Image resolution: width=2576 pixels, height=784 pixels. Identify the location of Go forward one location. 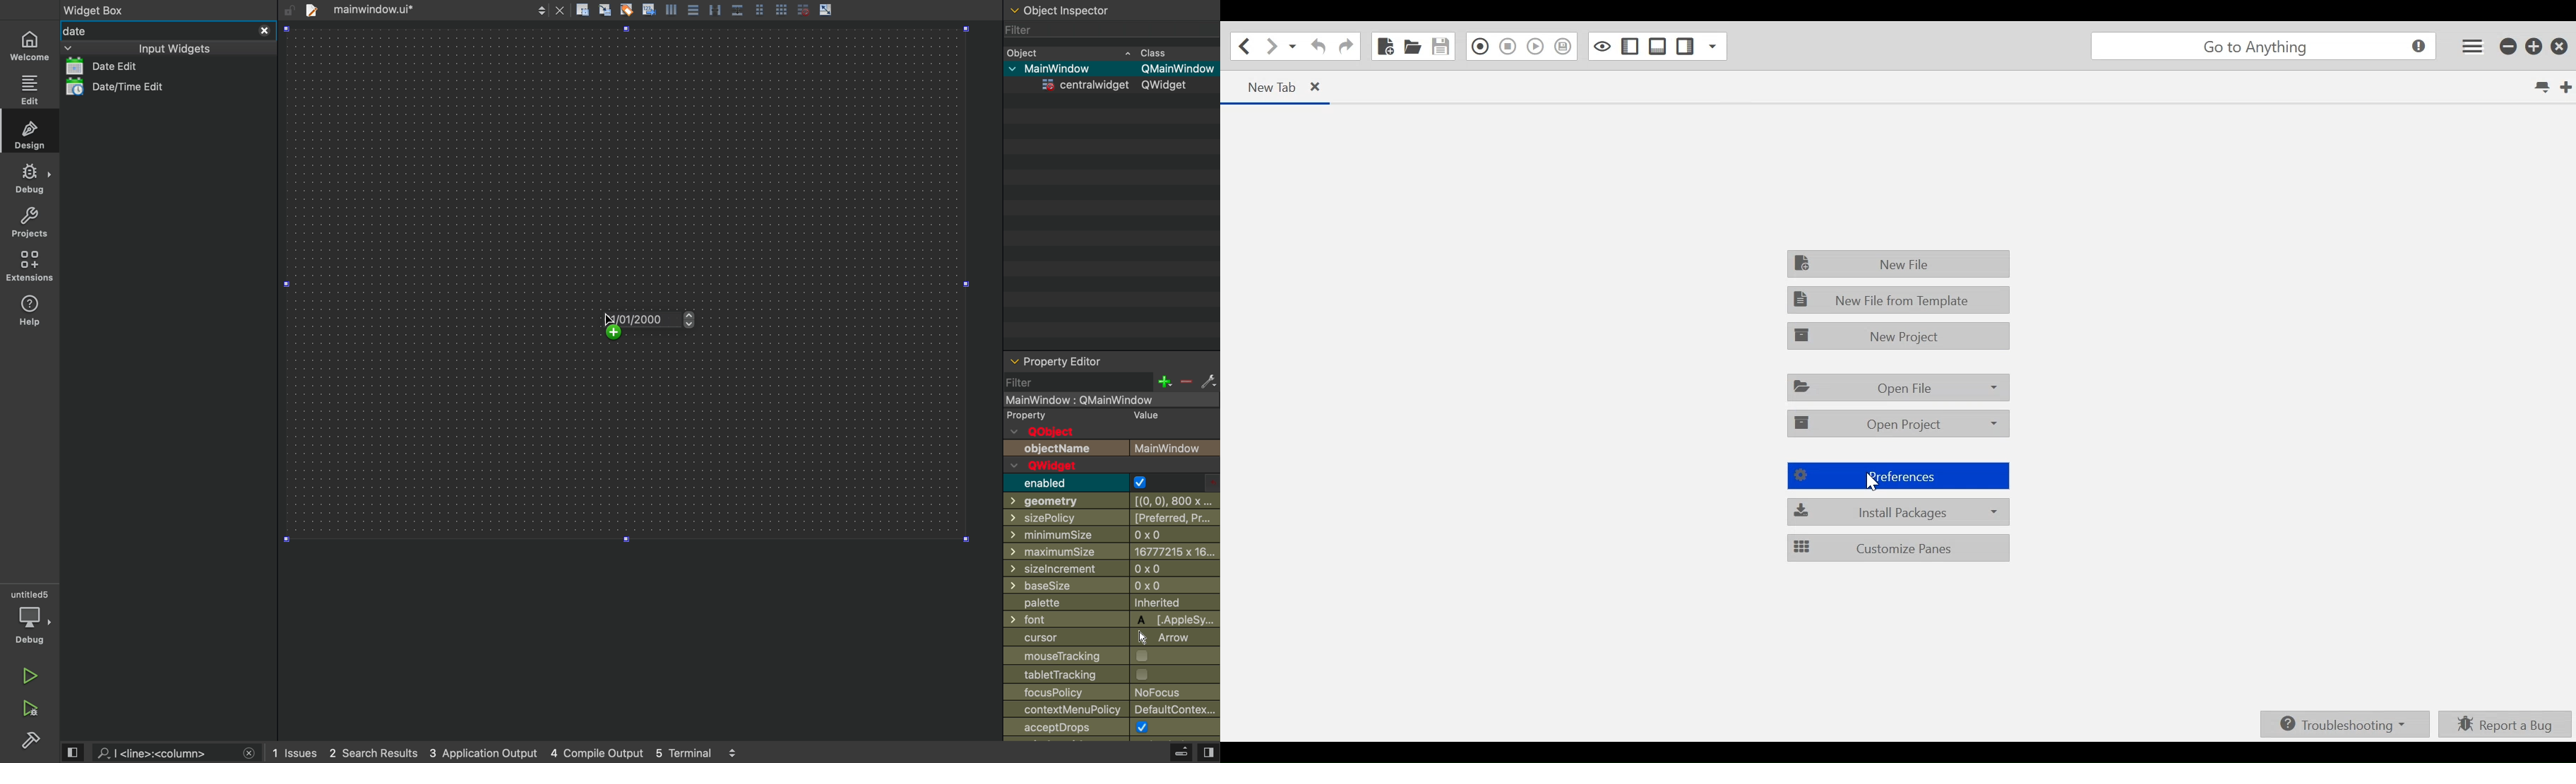
(1270, 47).